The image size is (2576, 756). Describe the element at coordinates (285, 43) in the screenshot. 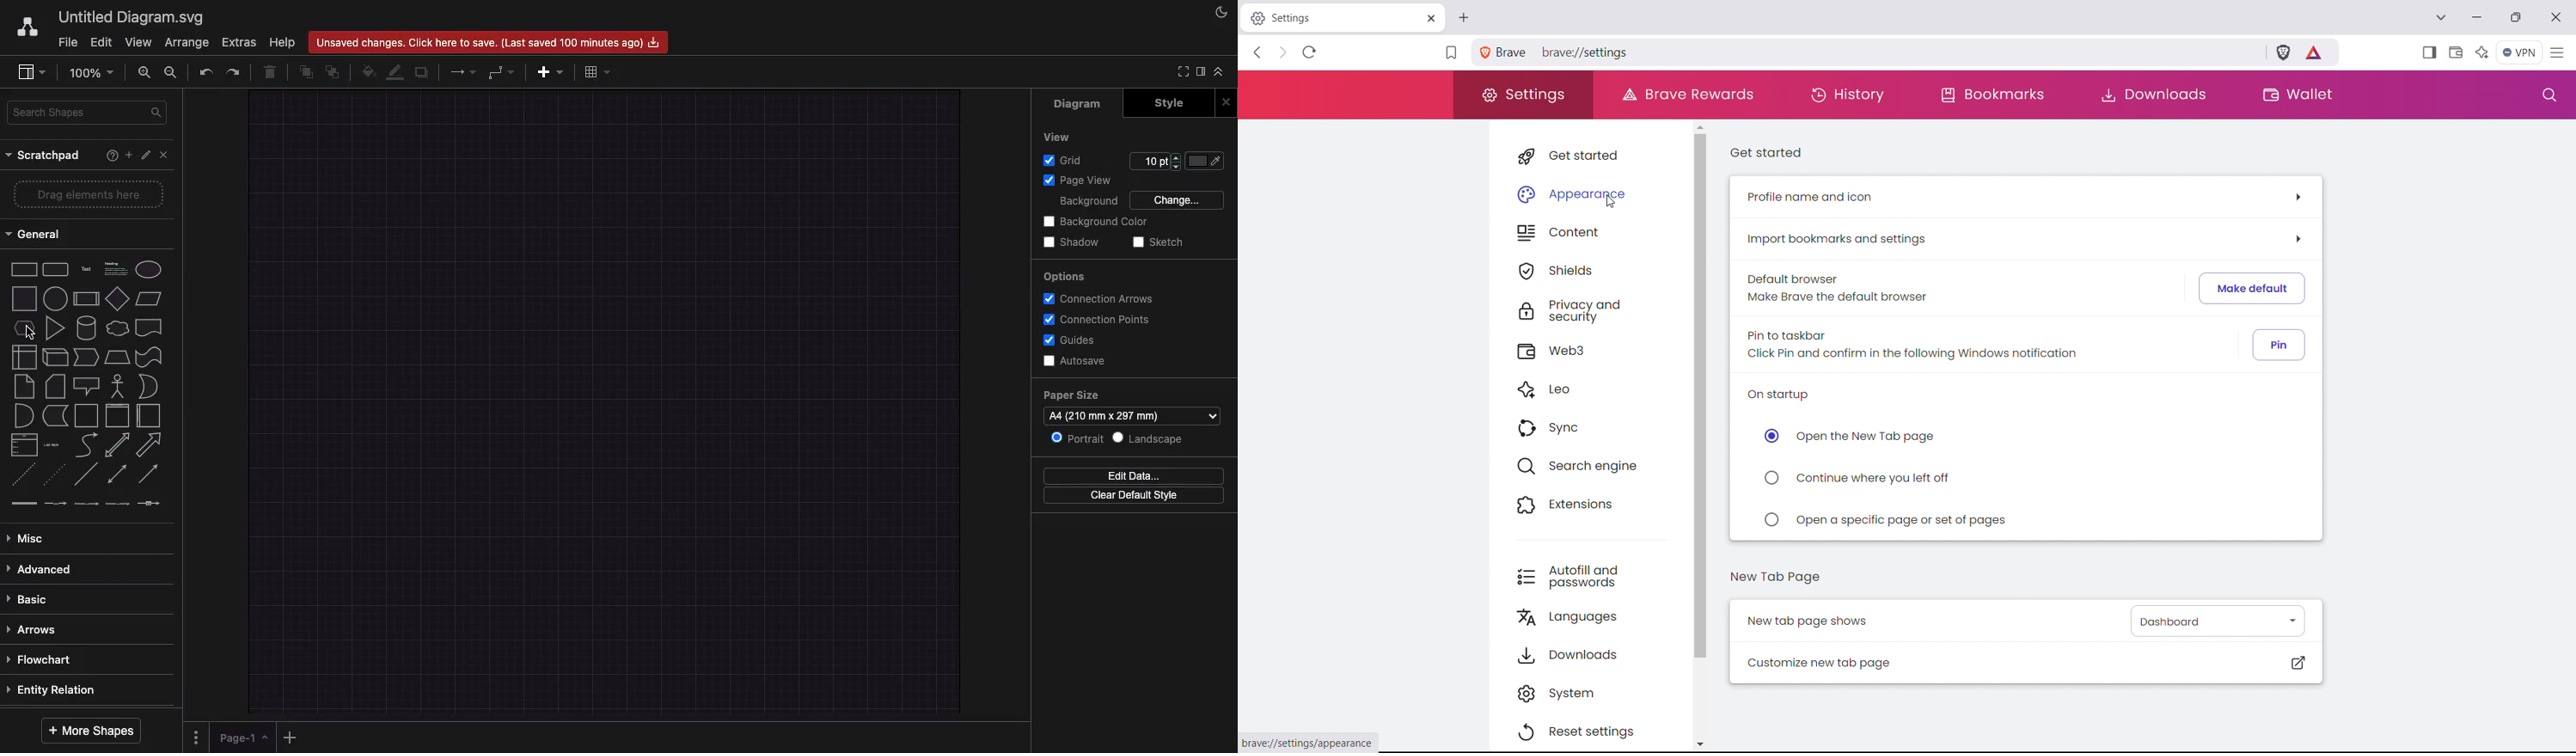

I see `Help` at that location.